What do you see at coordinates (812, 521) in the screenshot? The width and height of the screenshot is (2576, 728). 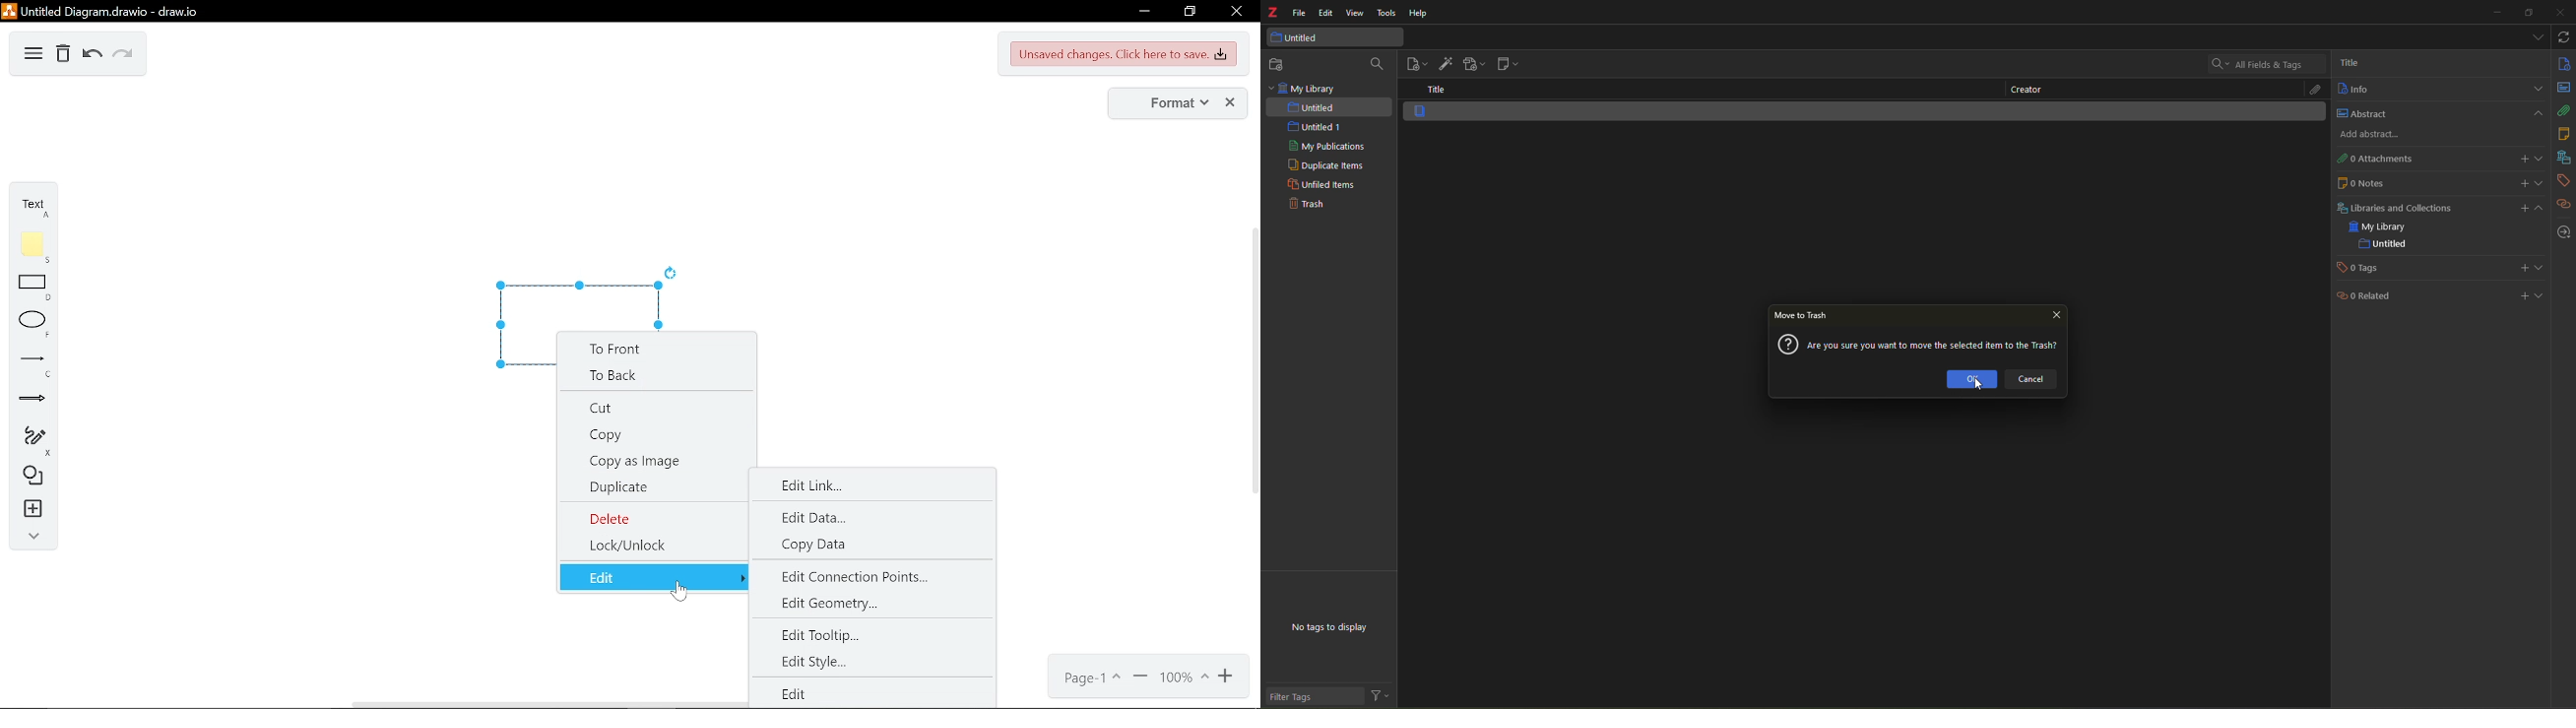 I see `edit data` at bounding box center [812, 521].